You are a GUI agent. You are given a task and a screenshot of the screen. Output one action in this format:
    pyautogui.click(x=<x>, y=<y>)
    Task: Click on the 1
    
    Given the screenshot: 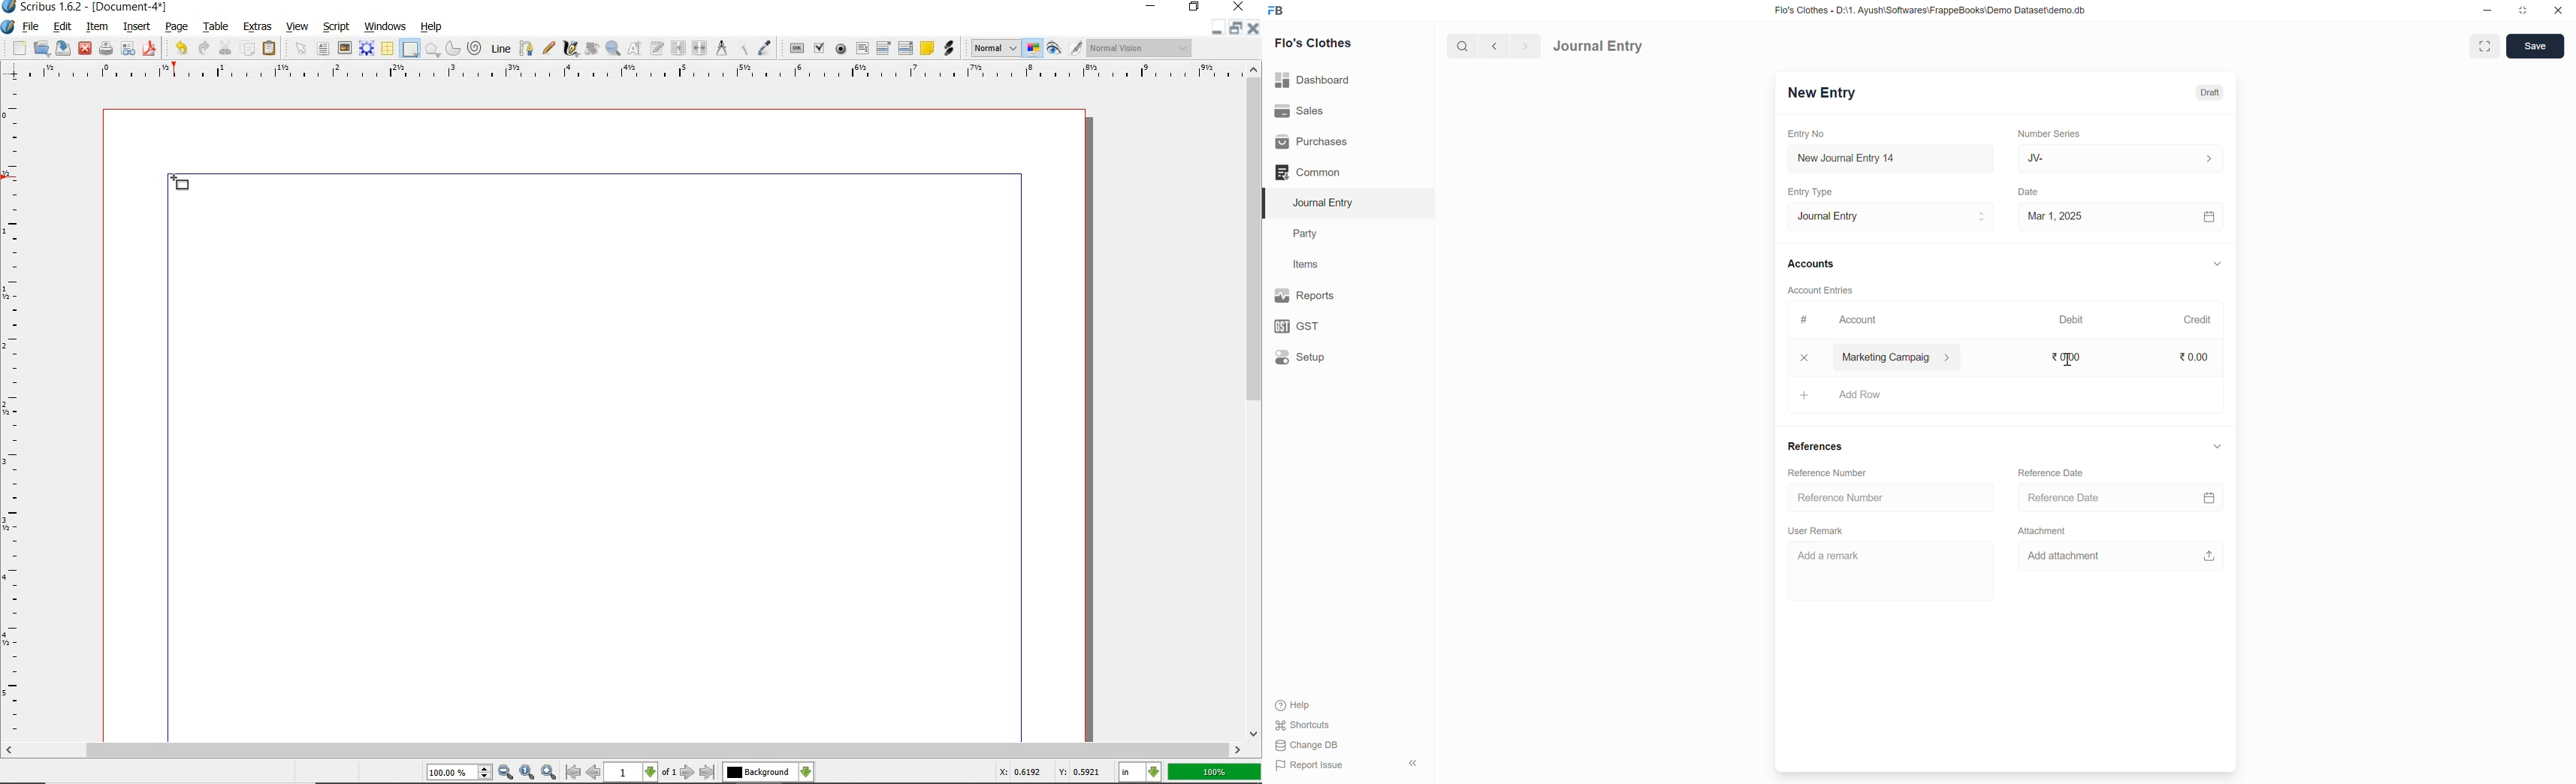 What is the action you would take?
    pyautogui.click(x=632, y=773)
    